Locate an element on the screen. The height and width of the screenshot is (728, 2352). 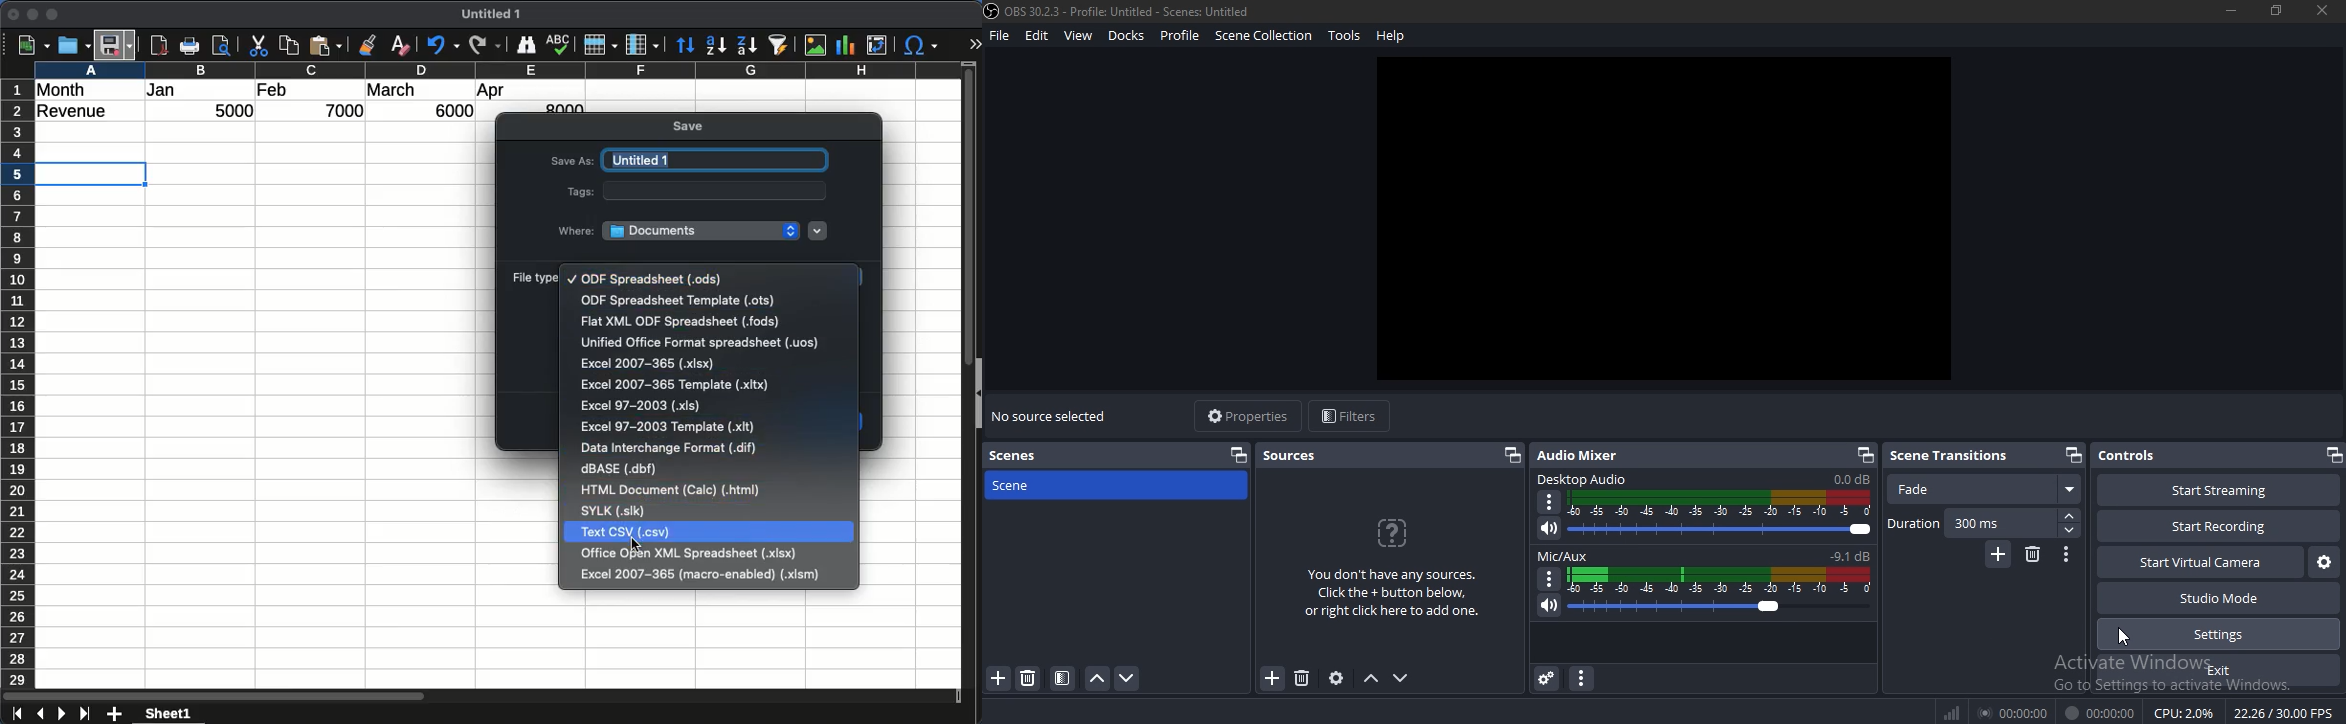
ascending is located at coordinates (716, 45).